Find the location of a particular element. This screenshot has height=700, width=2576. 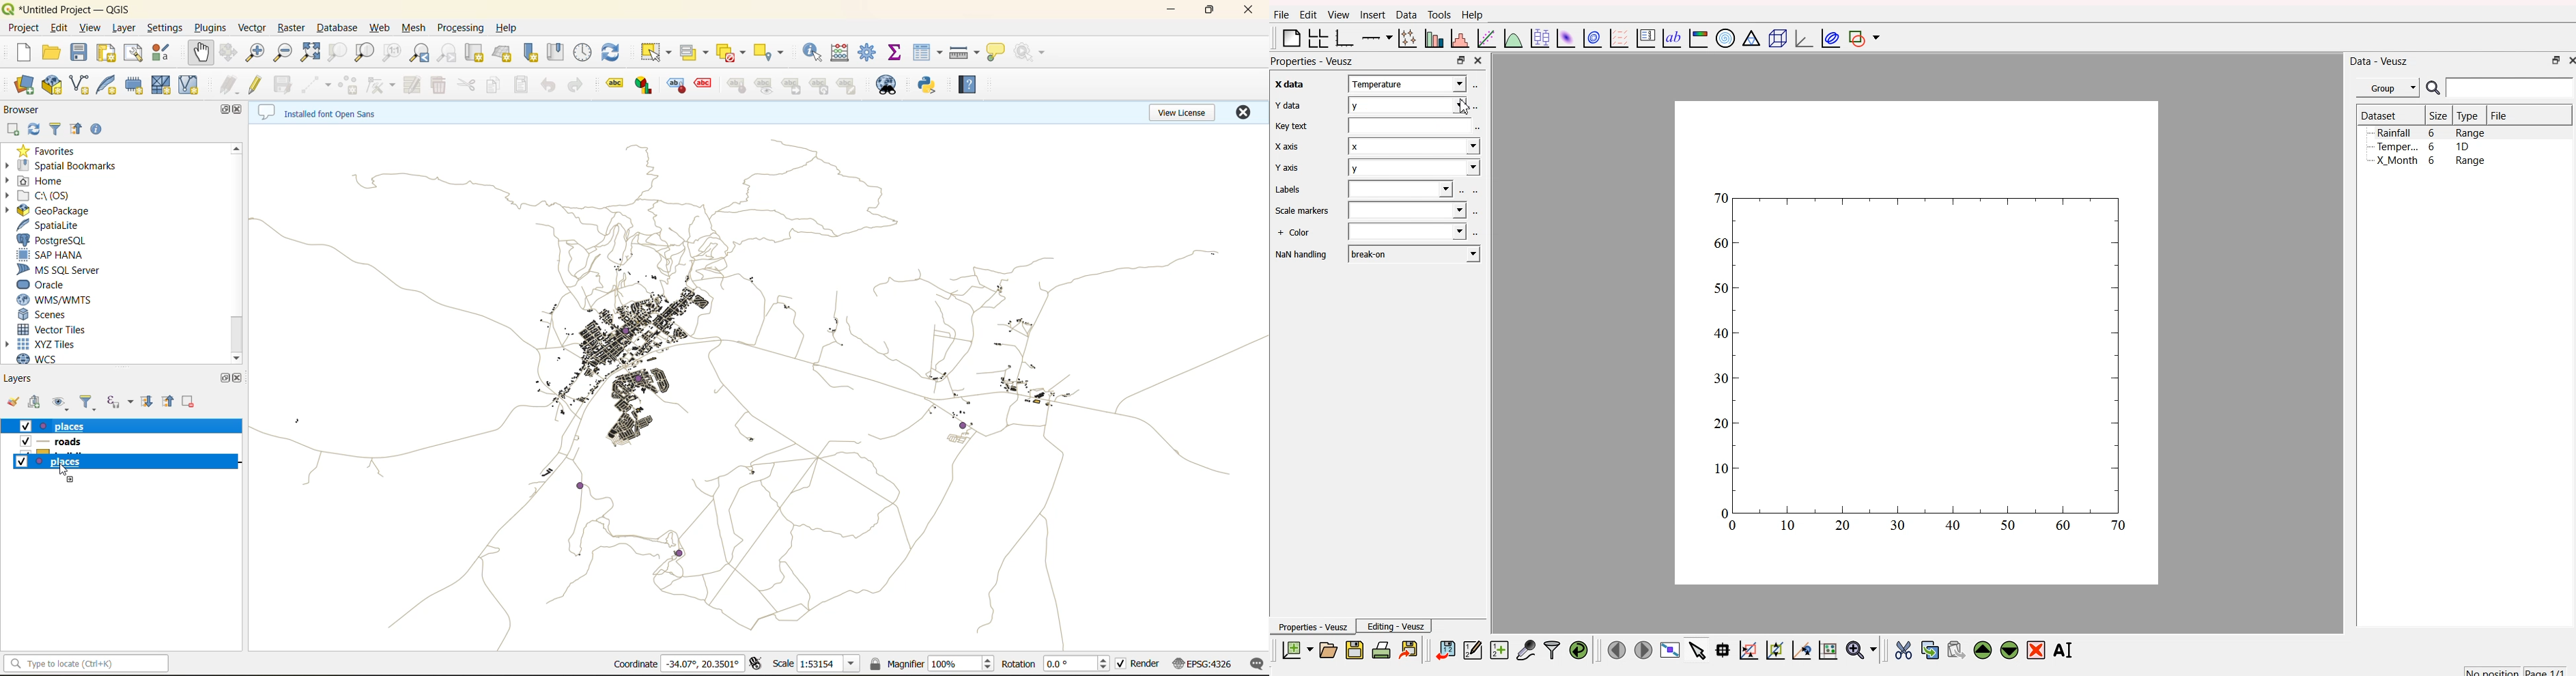

metasearch is located at coordinates (889, 85).